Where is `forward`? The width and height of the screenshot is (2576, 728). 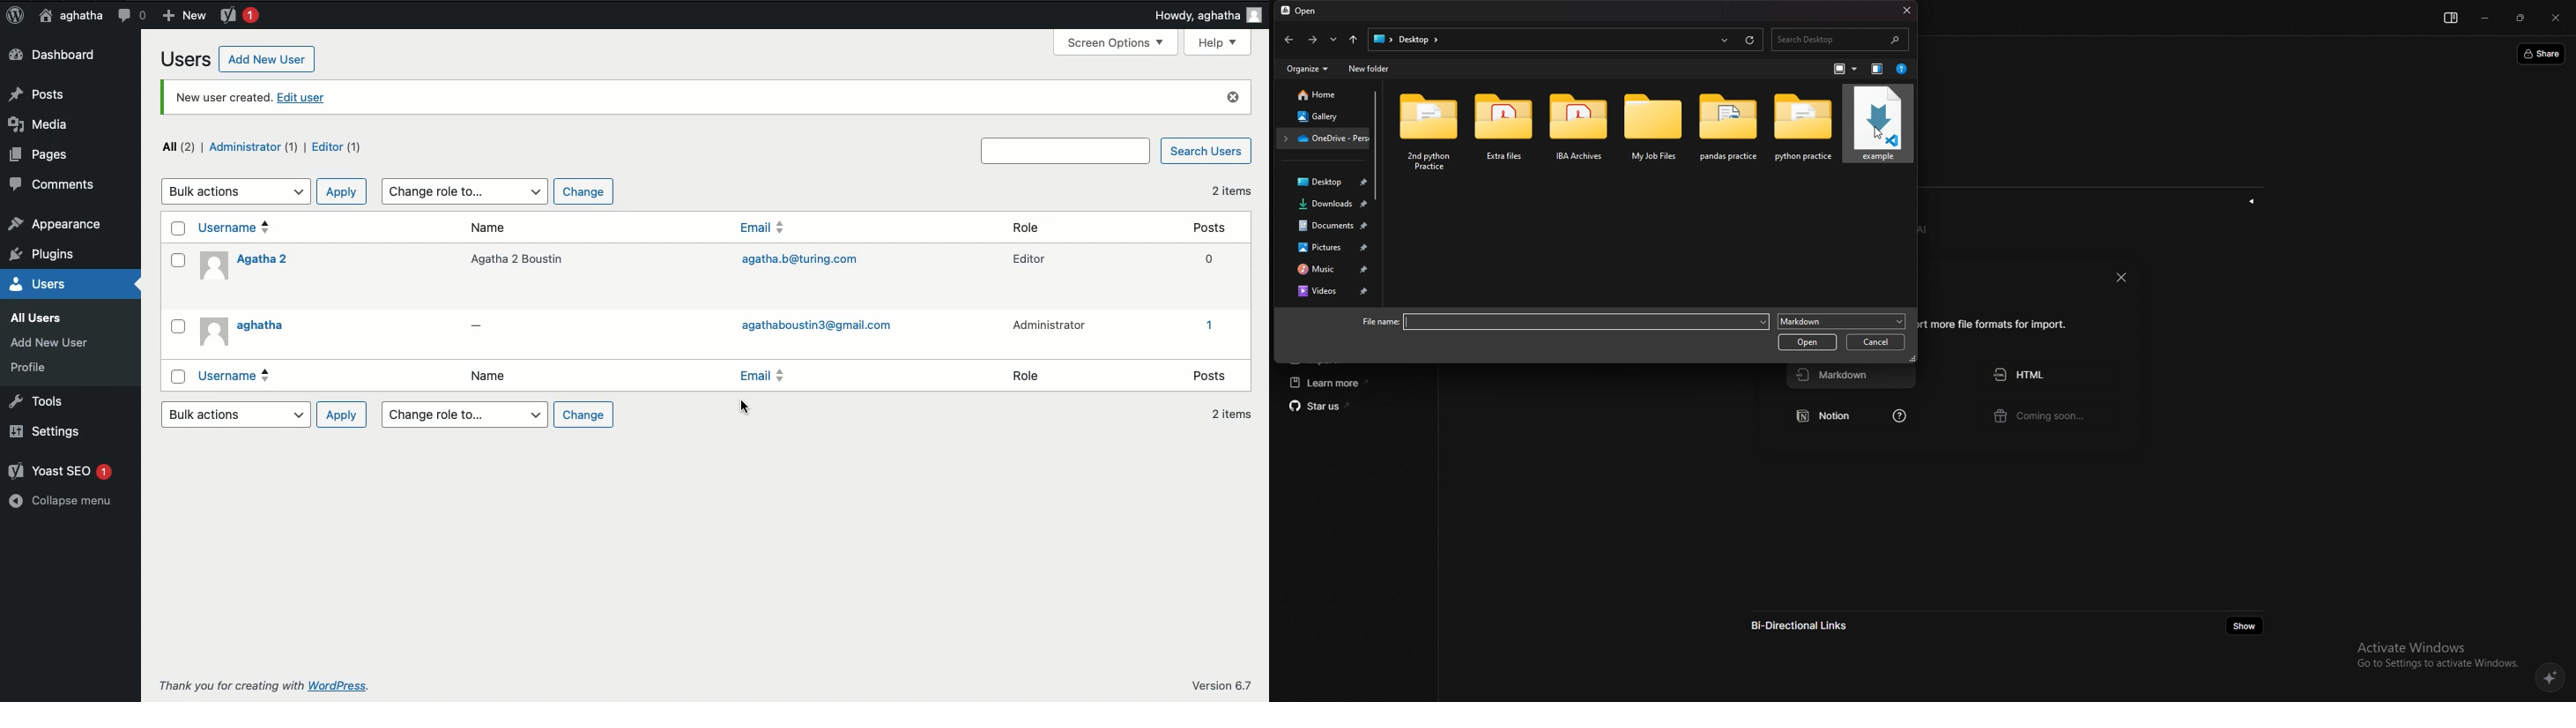
forward is located at coordinates (1313, 40).